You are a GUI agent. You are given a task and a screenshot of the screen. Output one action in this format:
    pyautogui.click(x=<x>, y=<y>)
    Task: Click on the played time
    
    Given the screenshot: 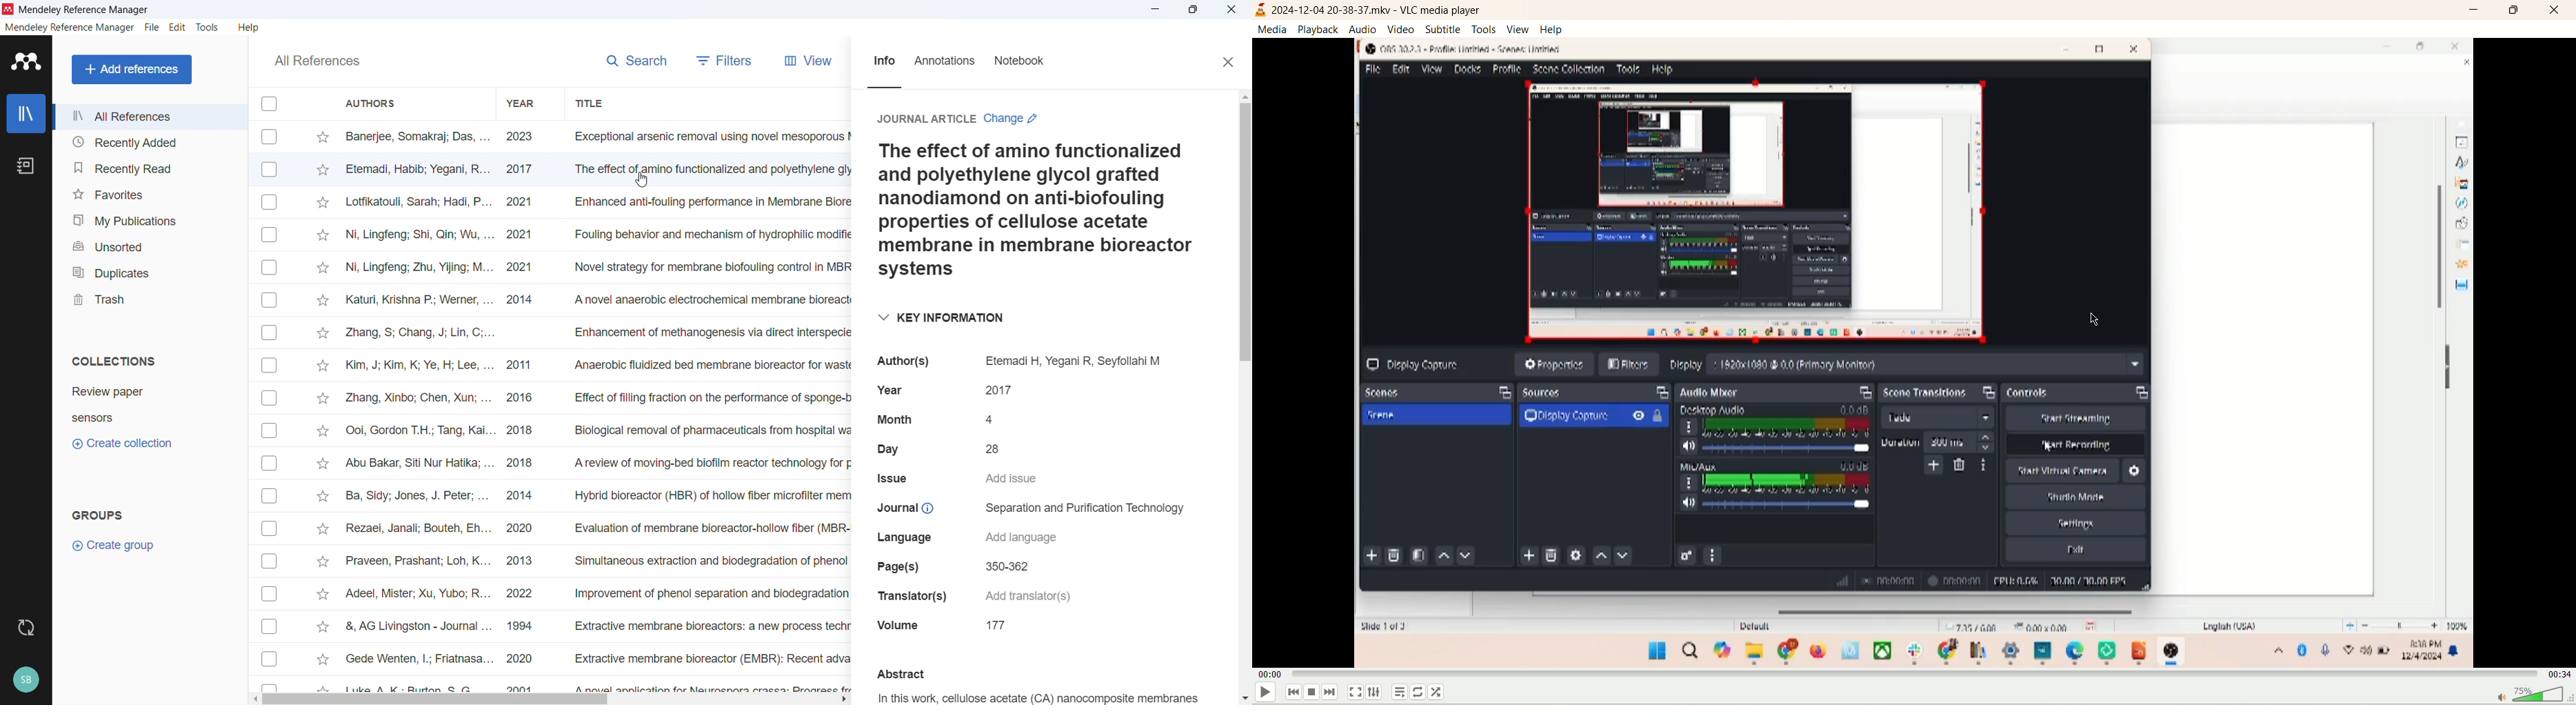 What is the action you would take?
    pyautogui.click(x=1271, y=674)
    